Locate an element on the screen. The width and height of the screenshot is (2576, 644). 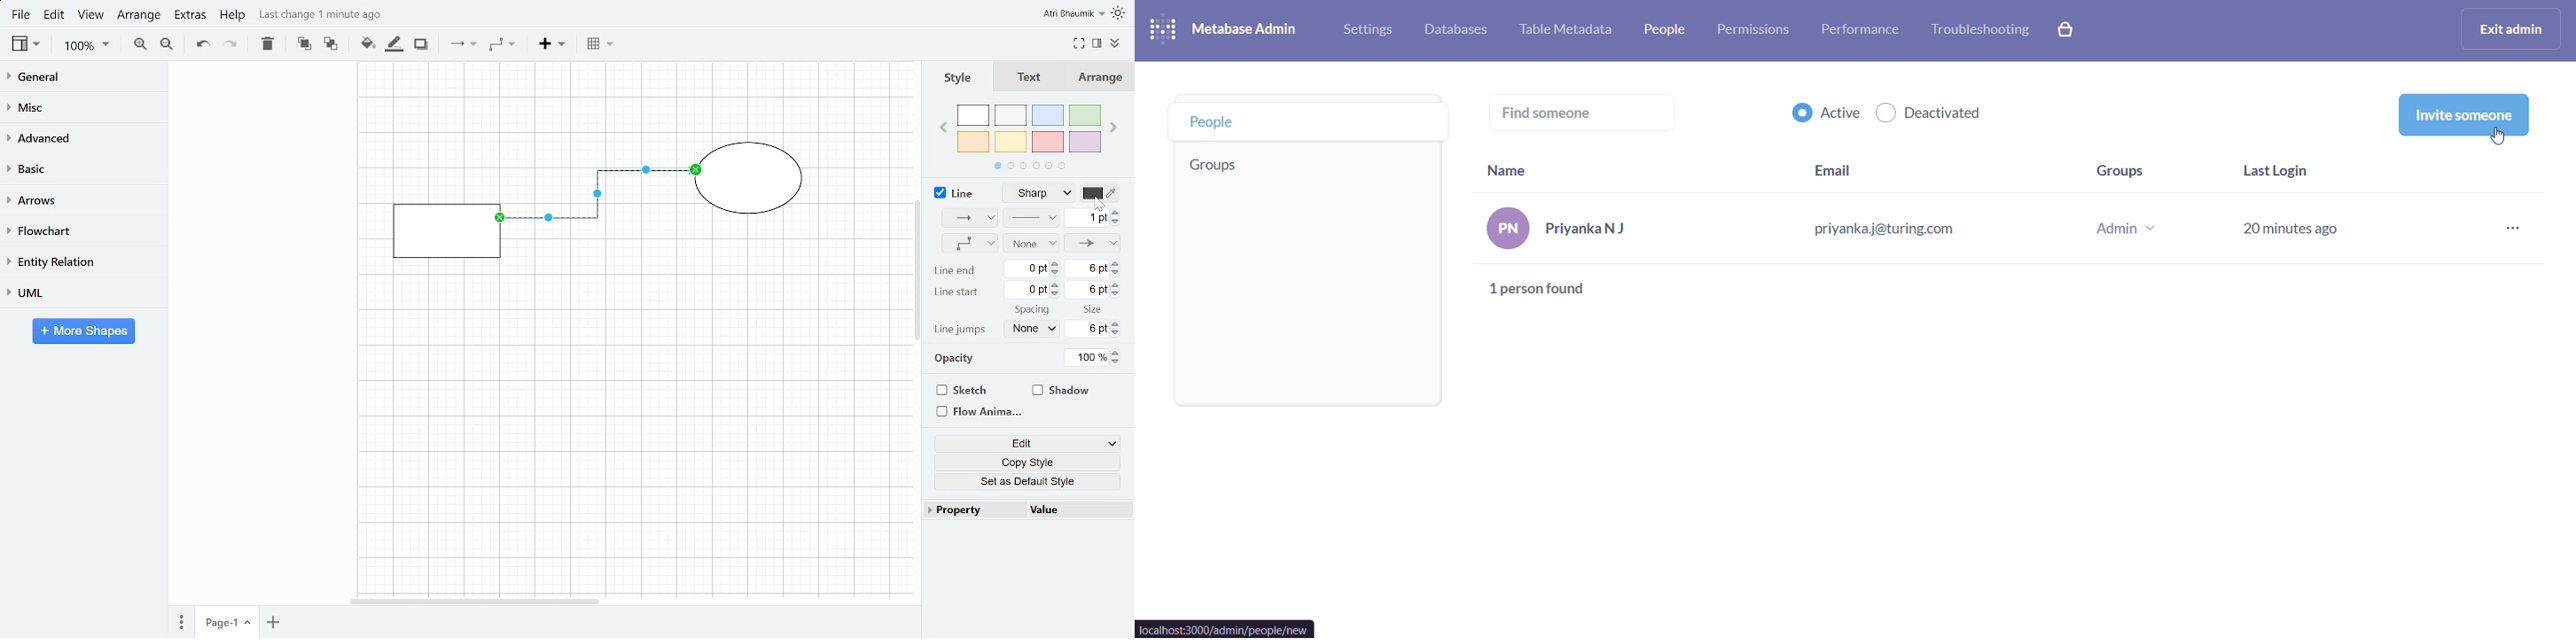
Edit is located at coordinates (1021, 442).